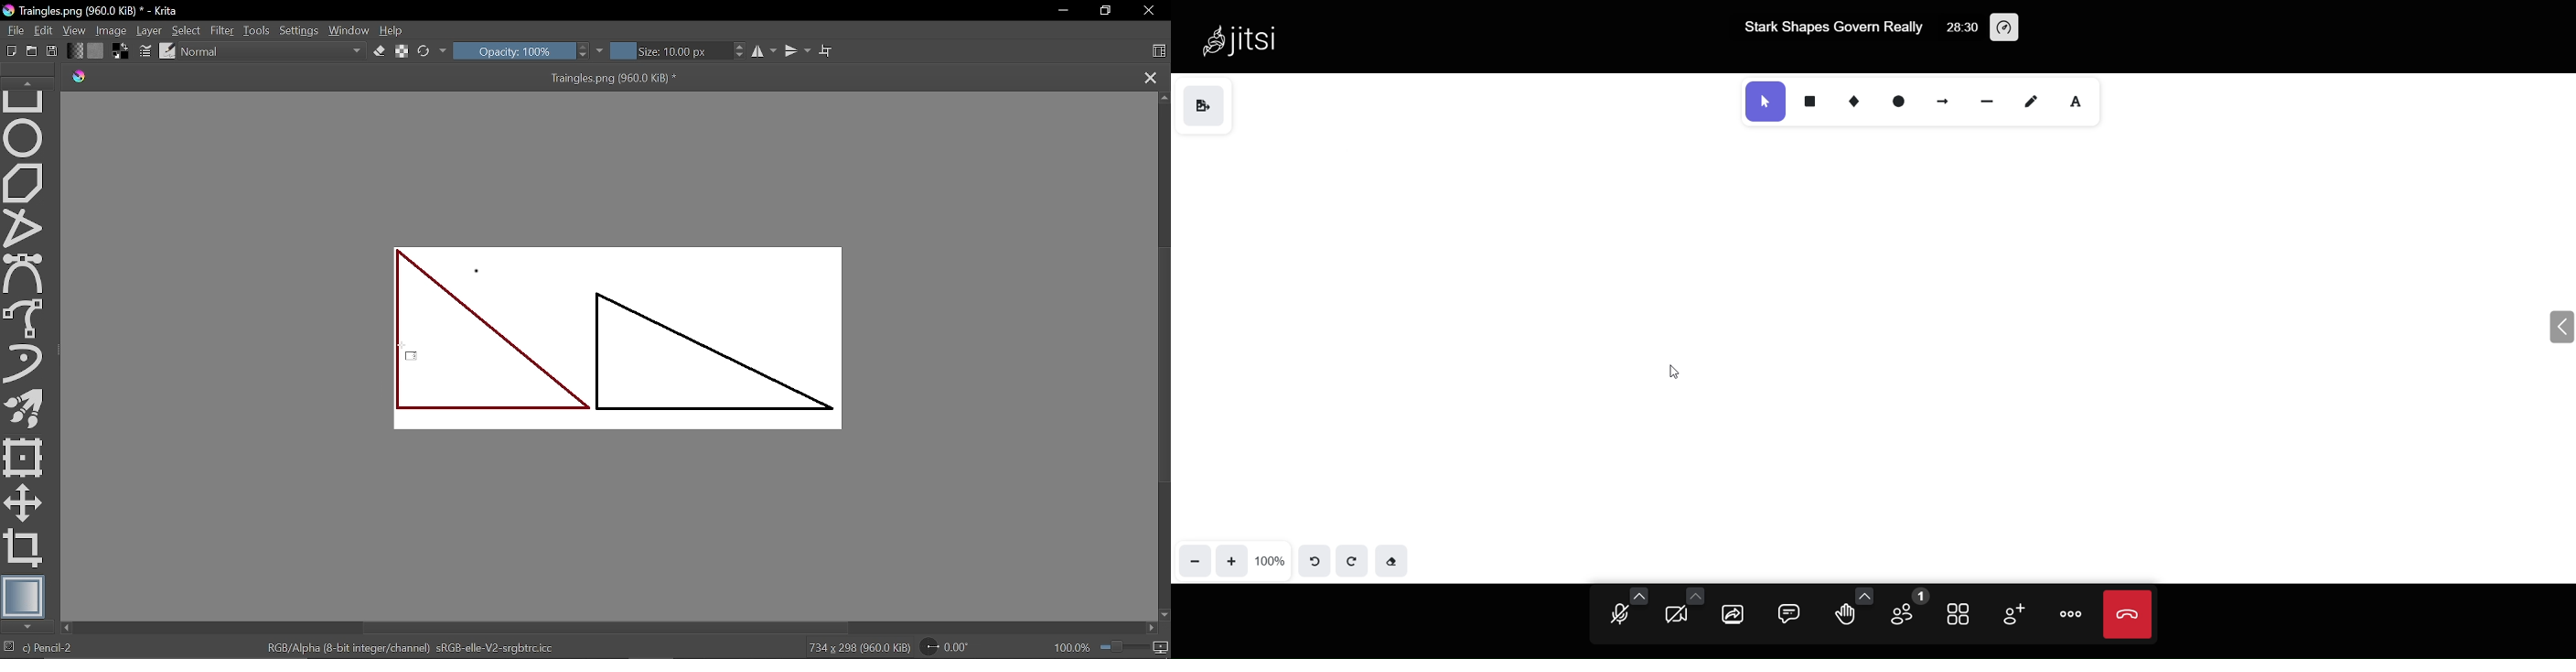 Image resolution: width=2576 pixels, height=672 pixels. I want to click on Settings, so click(300, 30).